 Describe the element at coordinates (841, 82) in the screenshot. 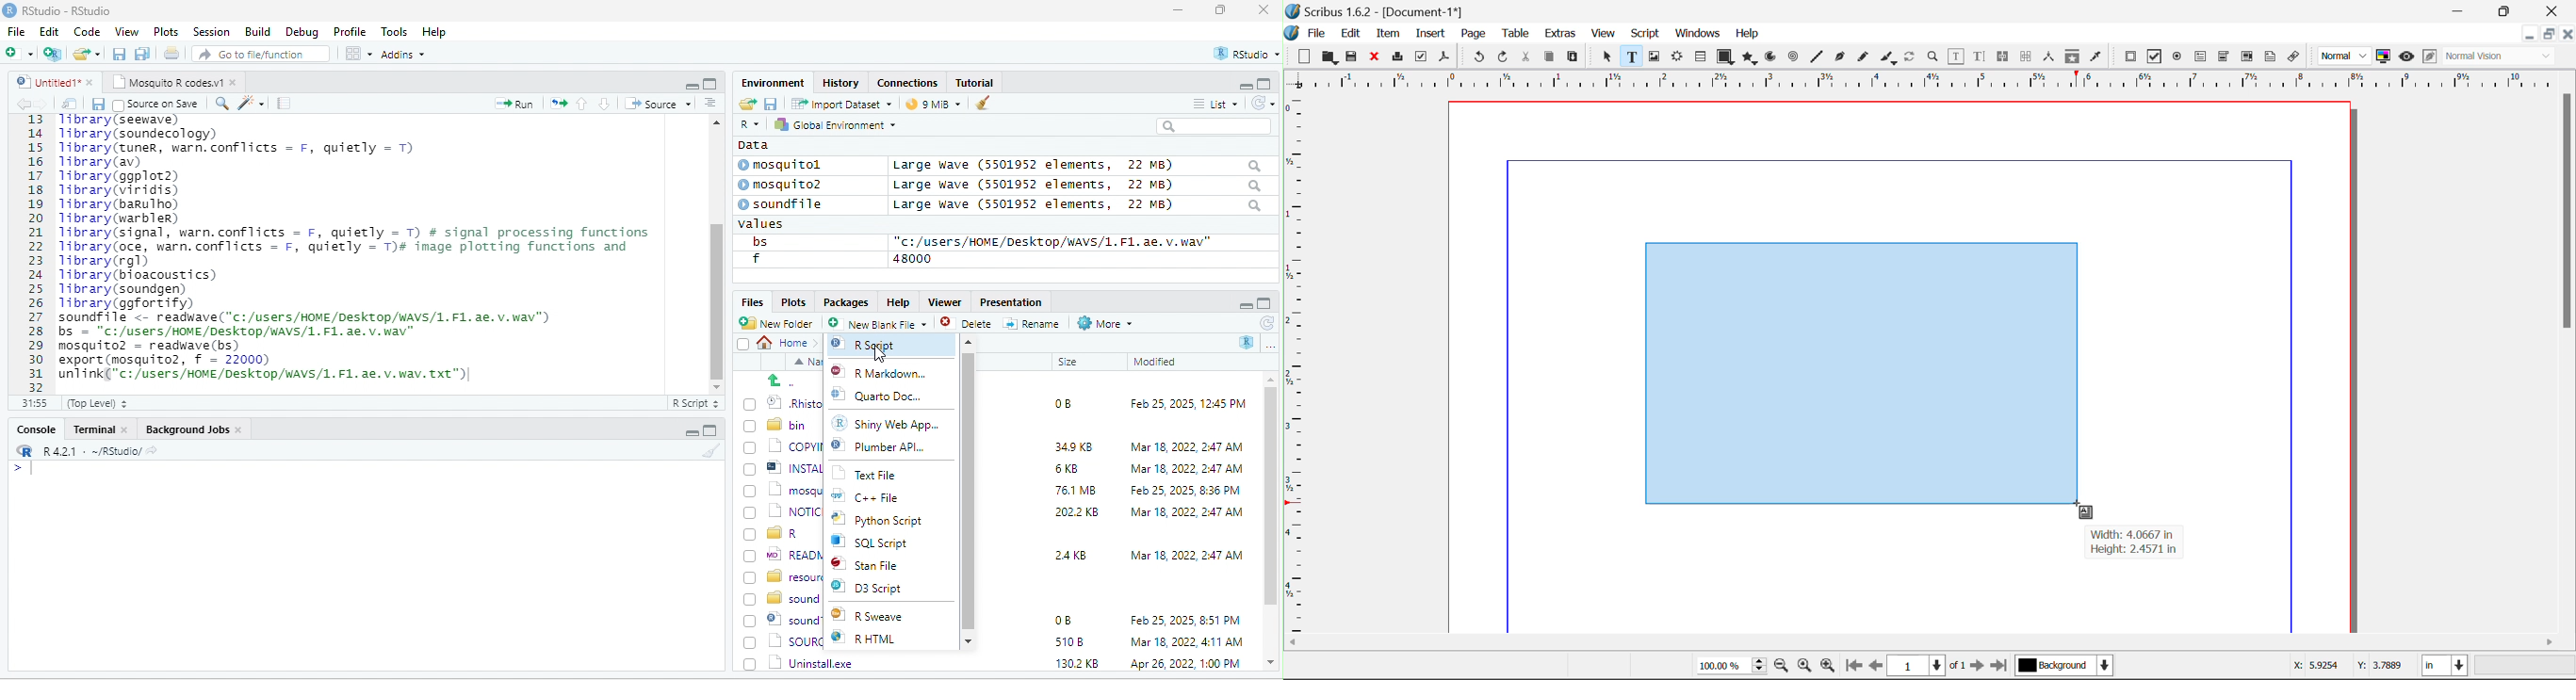

I see `History` at that location.